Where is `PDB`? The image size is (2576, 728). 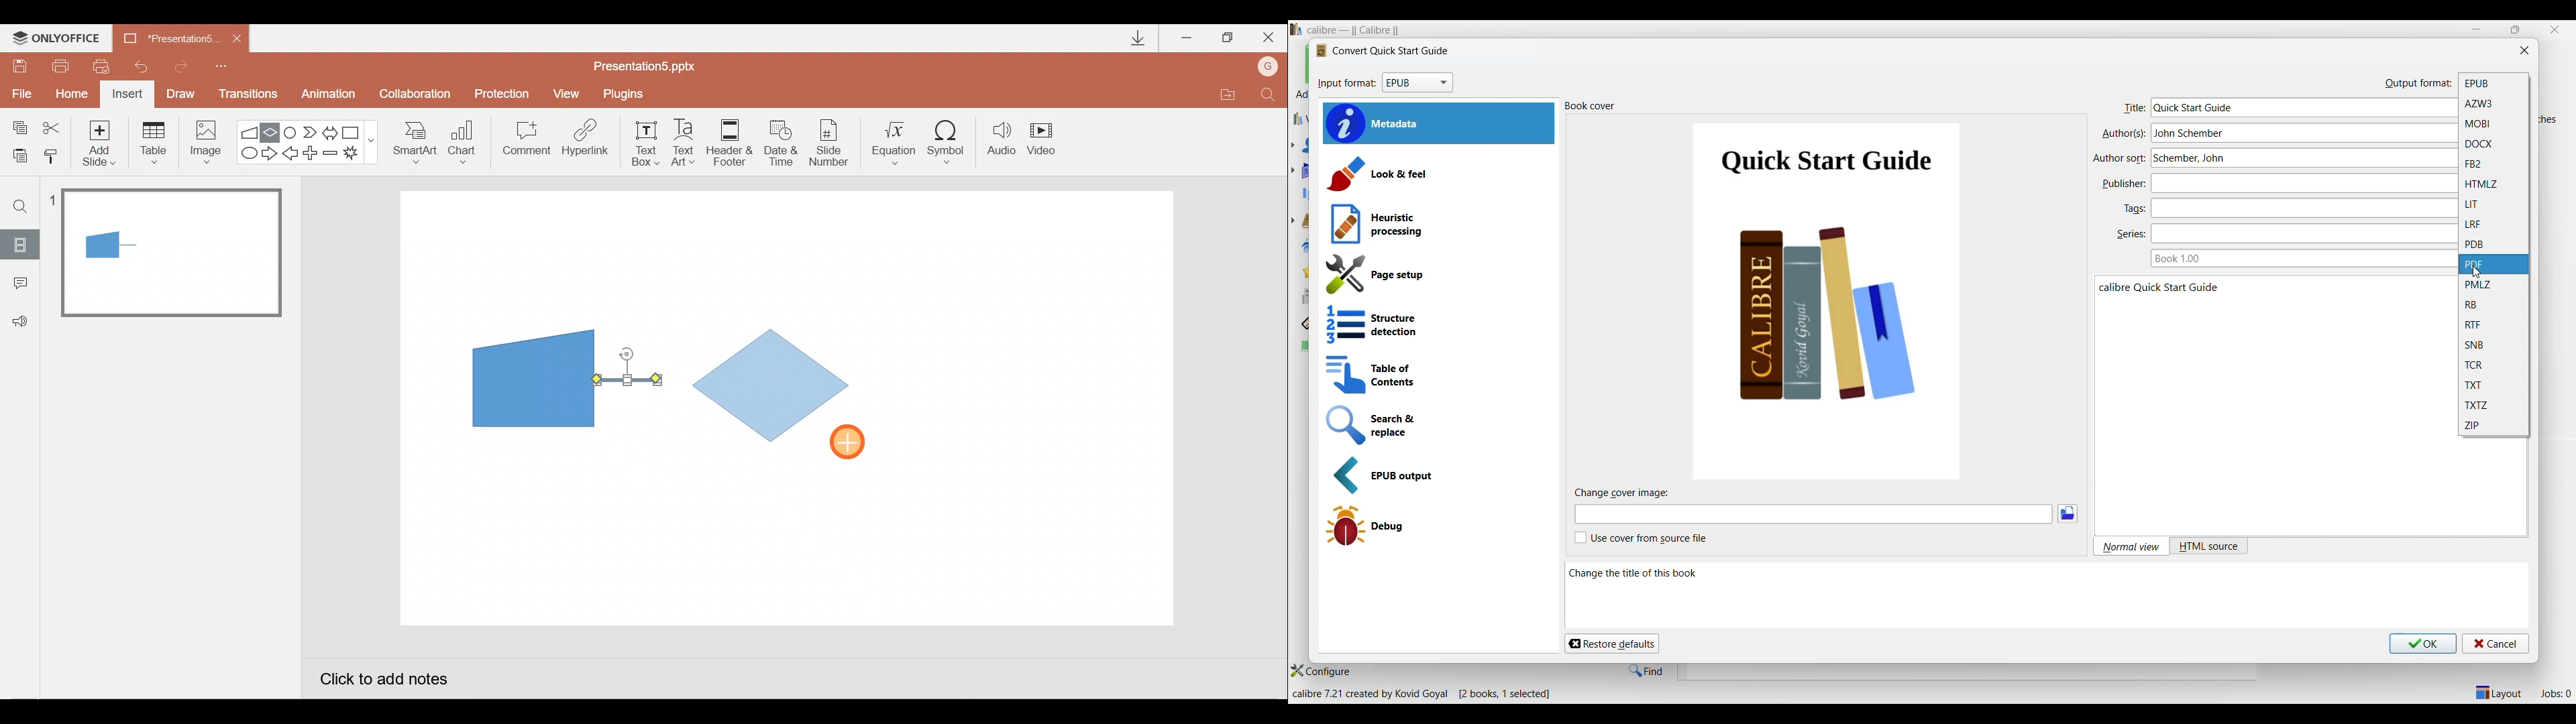
PDB is located at coordinates (2493, 245).